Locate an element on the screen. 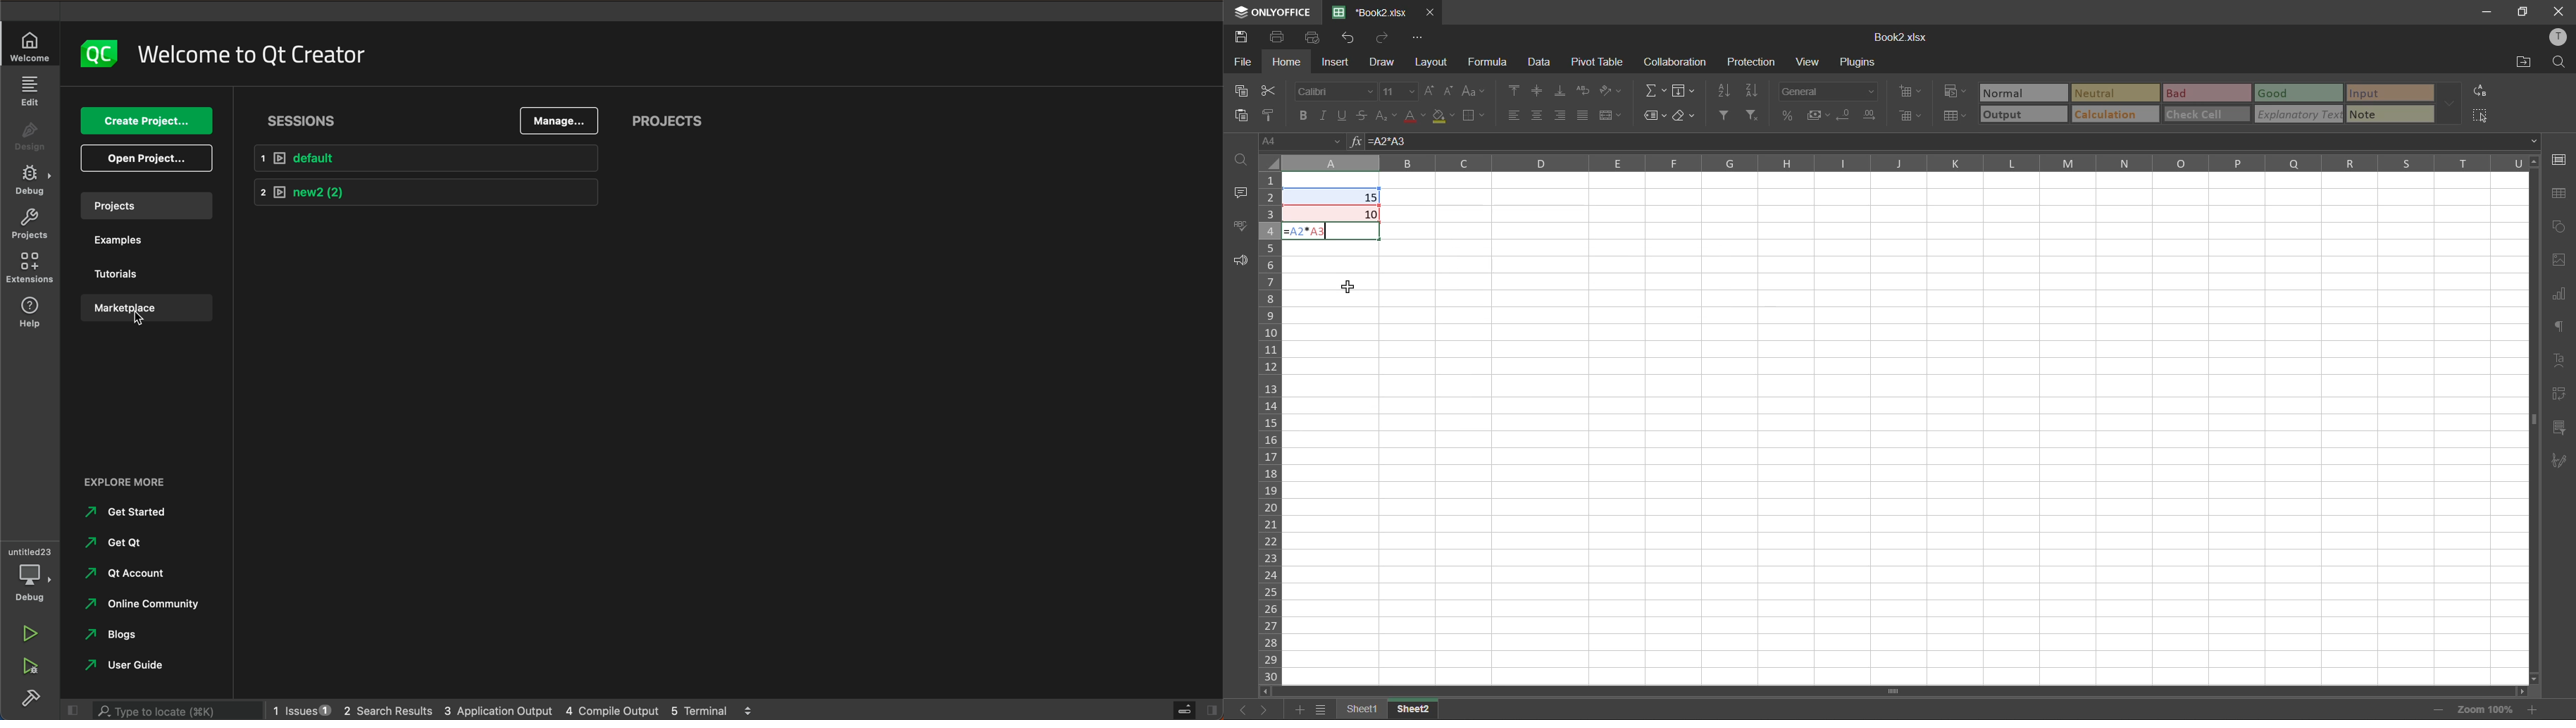 The image size is (2576, 728). note is located at coordinates (2389, 113).